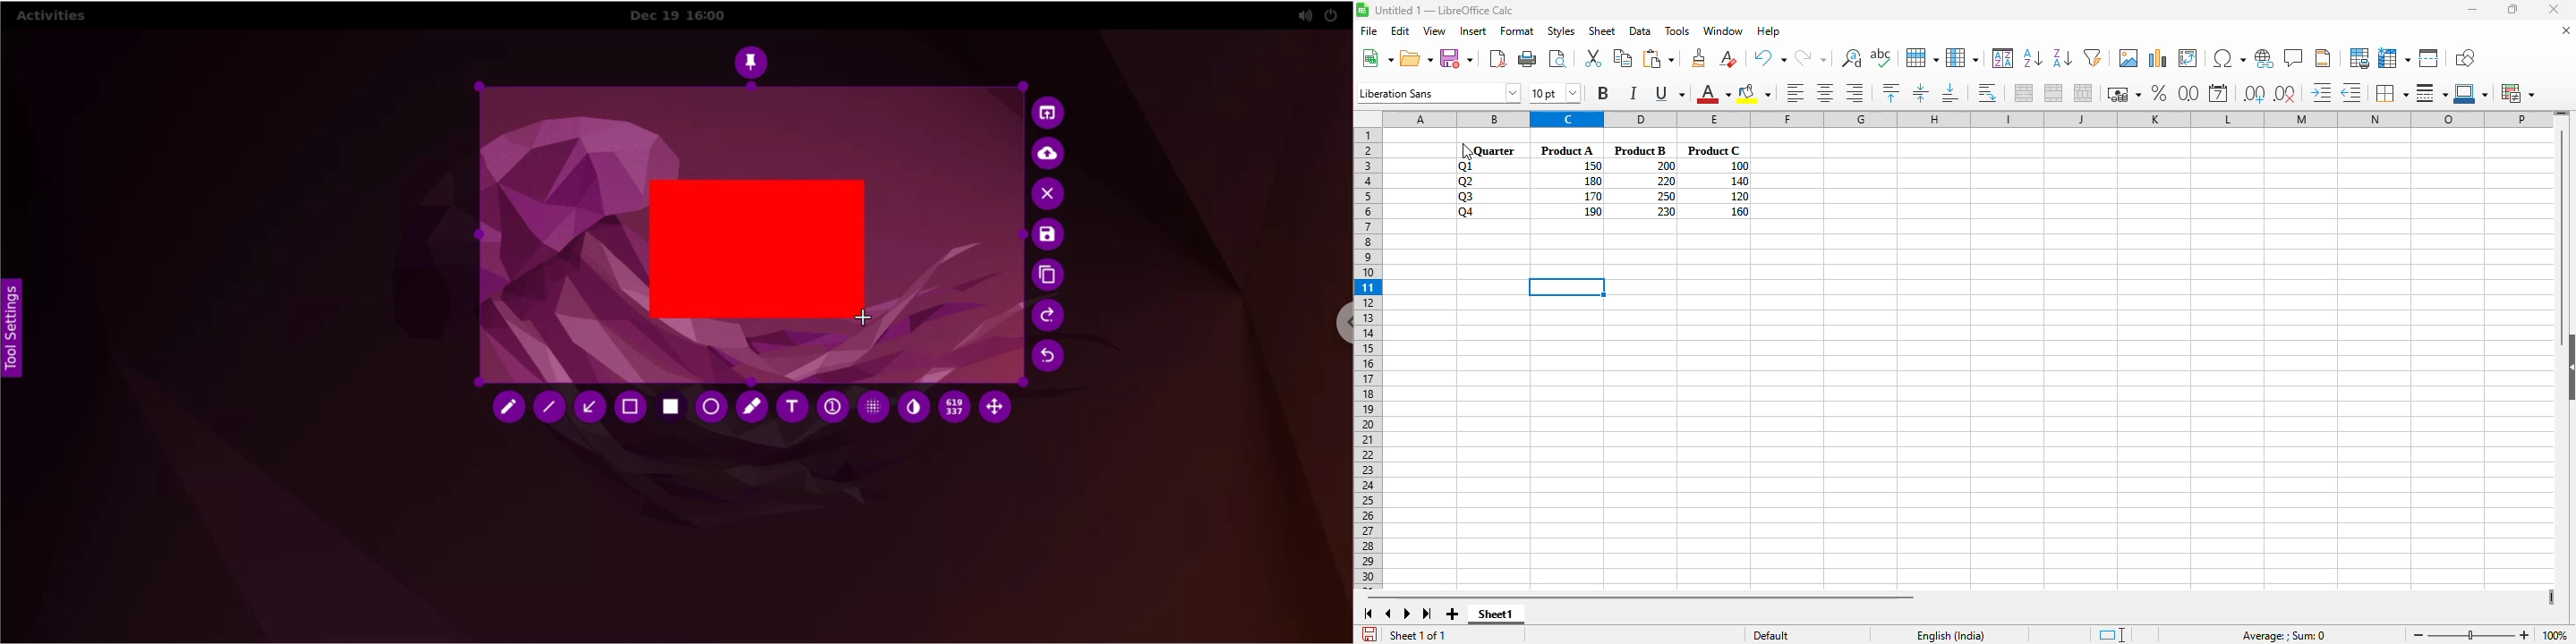 Image resolution: width=2576 pixels, height=644 pixels. What do you see at coordinates (1468, 151) in the screenshot?
I see `Cursor` at bounding box center [1468, 151].